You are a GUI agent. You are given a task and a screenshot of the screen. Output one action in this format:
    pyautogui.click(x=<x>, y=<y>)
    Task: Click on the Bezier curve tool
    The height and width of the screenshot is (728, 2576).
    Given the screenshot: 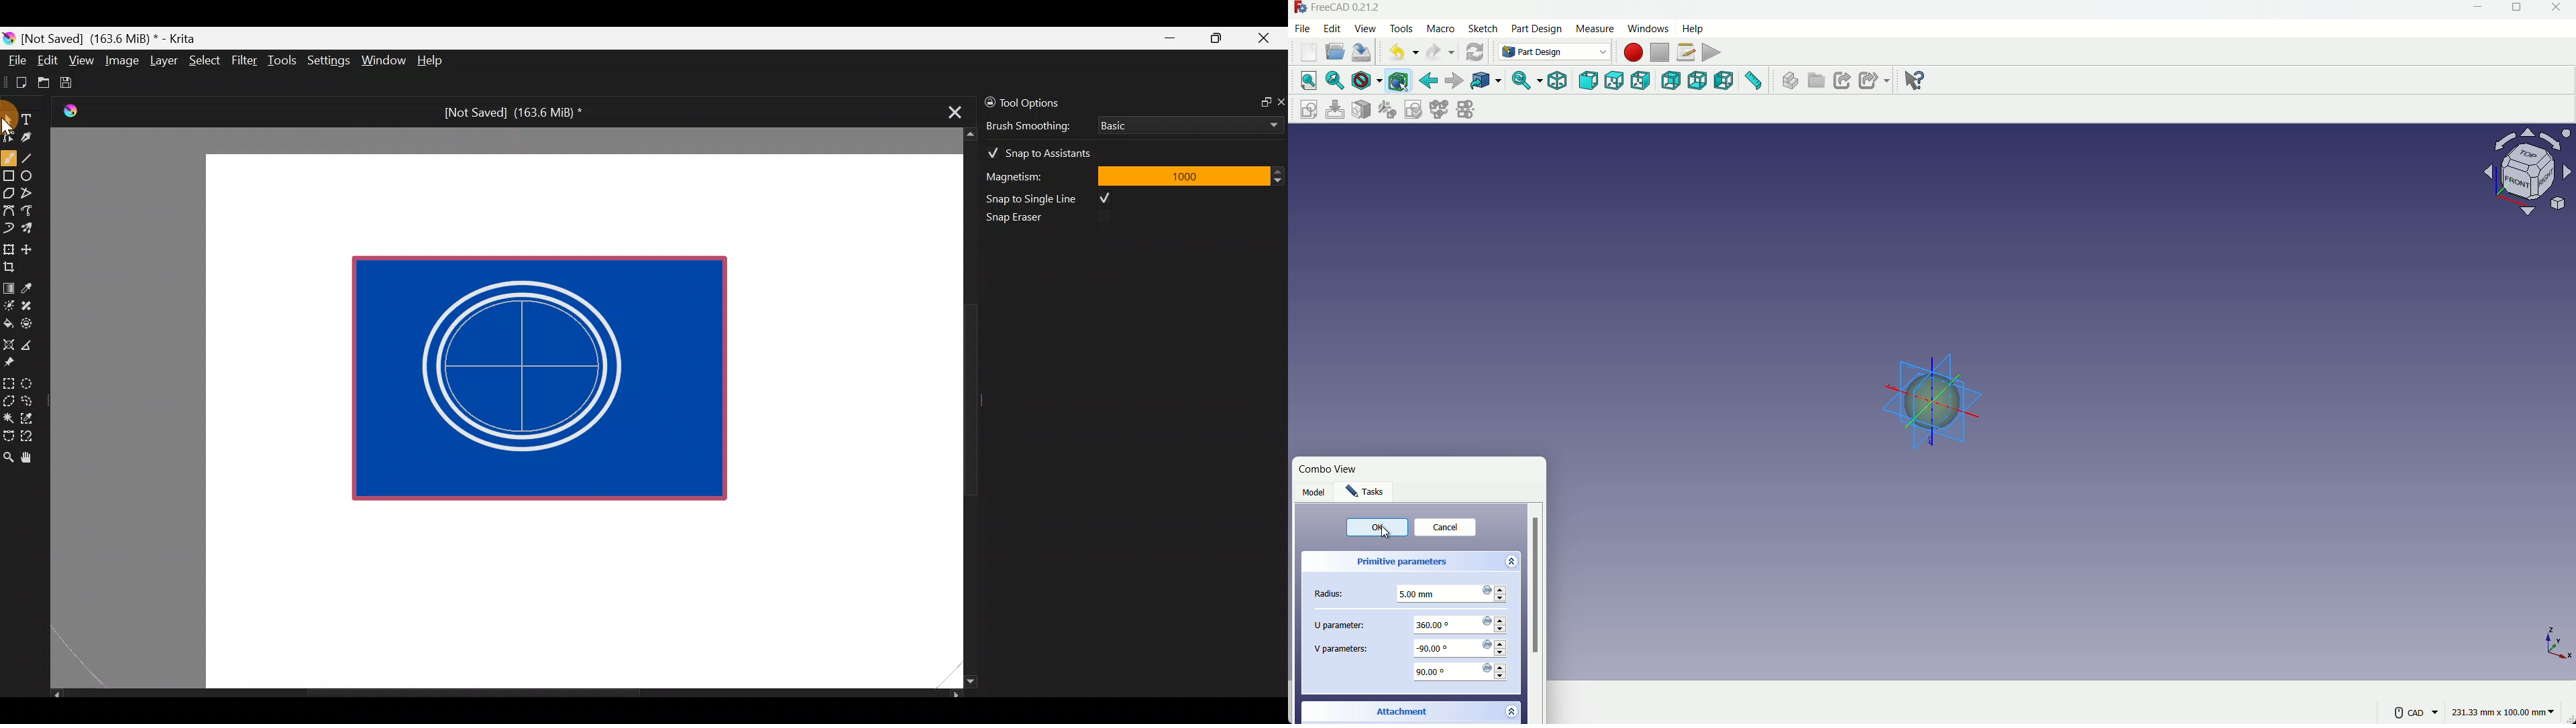 What is the action you would take?
    pyautogui.click(x=8, y=212)
    